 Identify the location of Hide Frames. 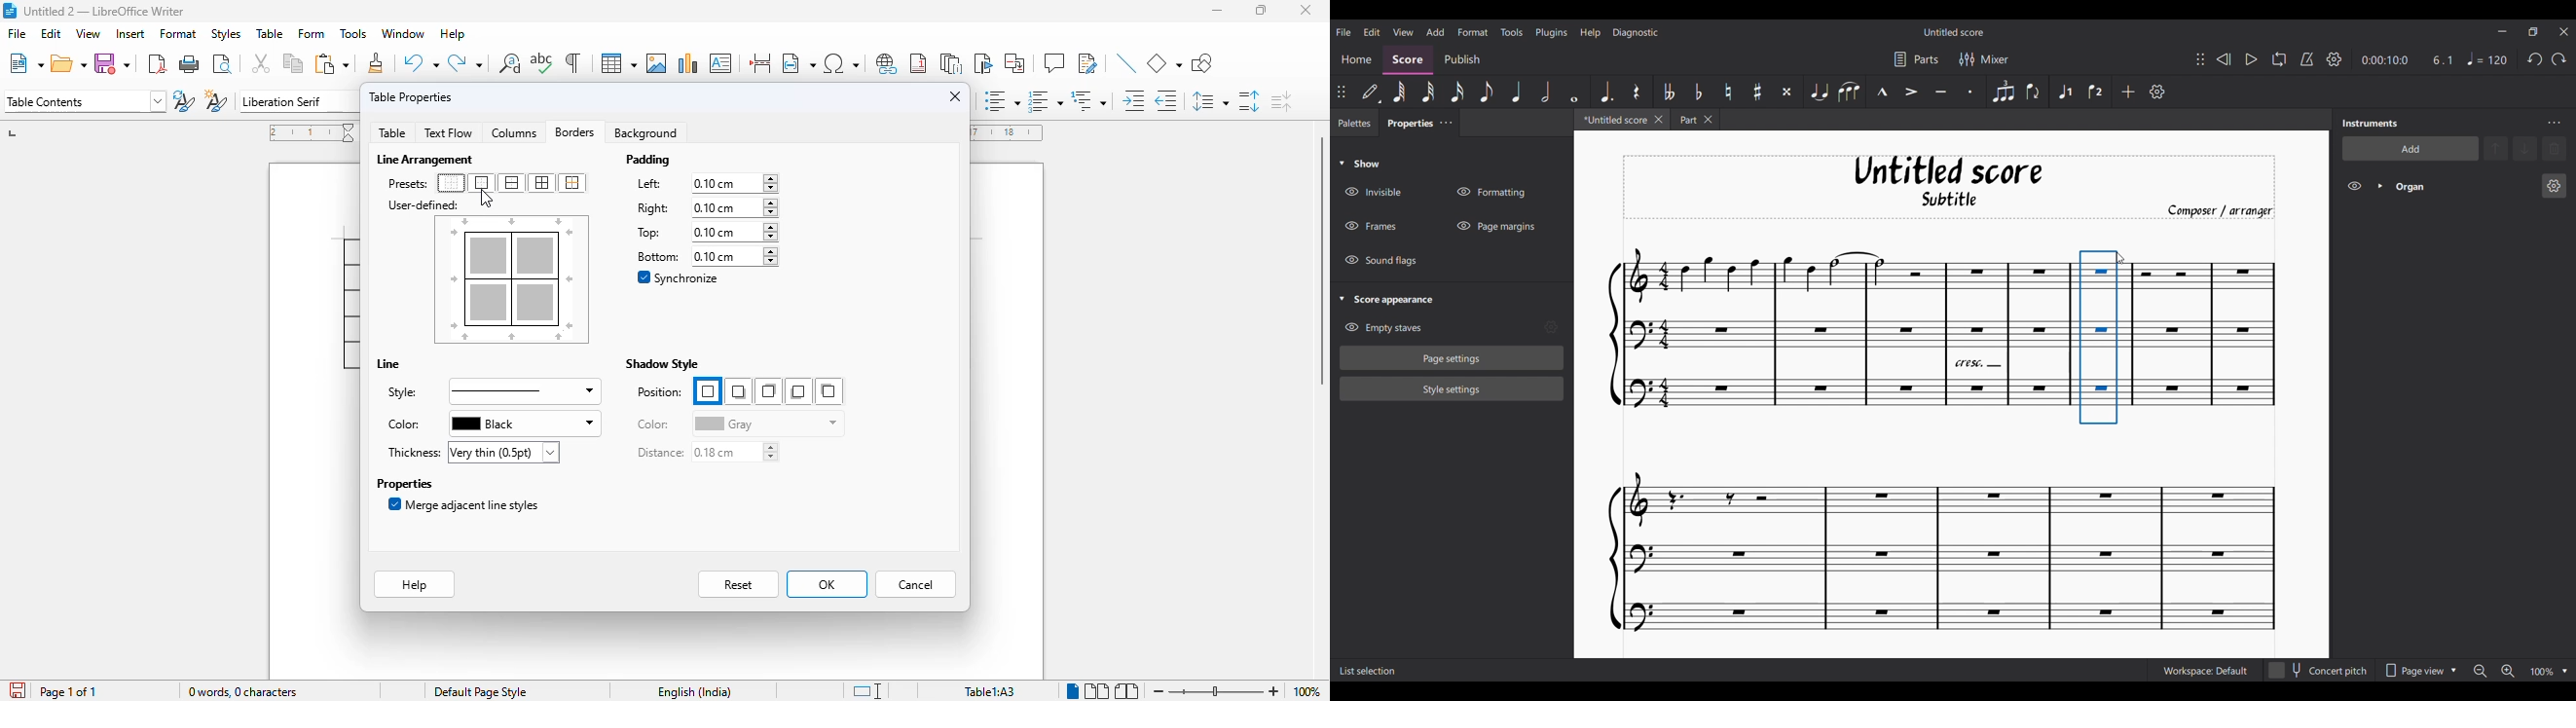
(1371, 226).